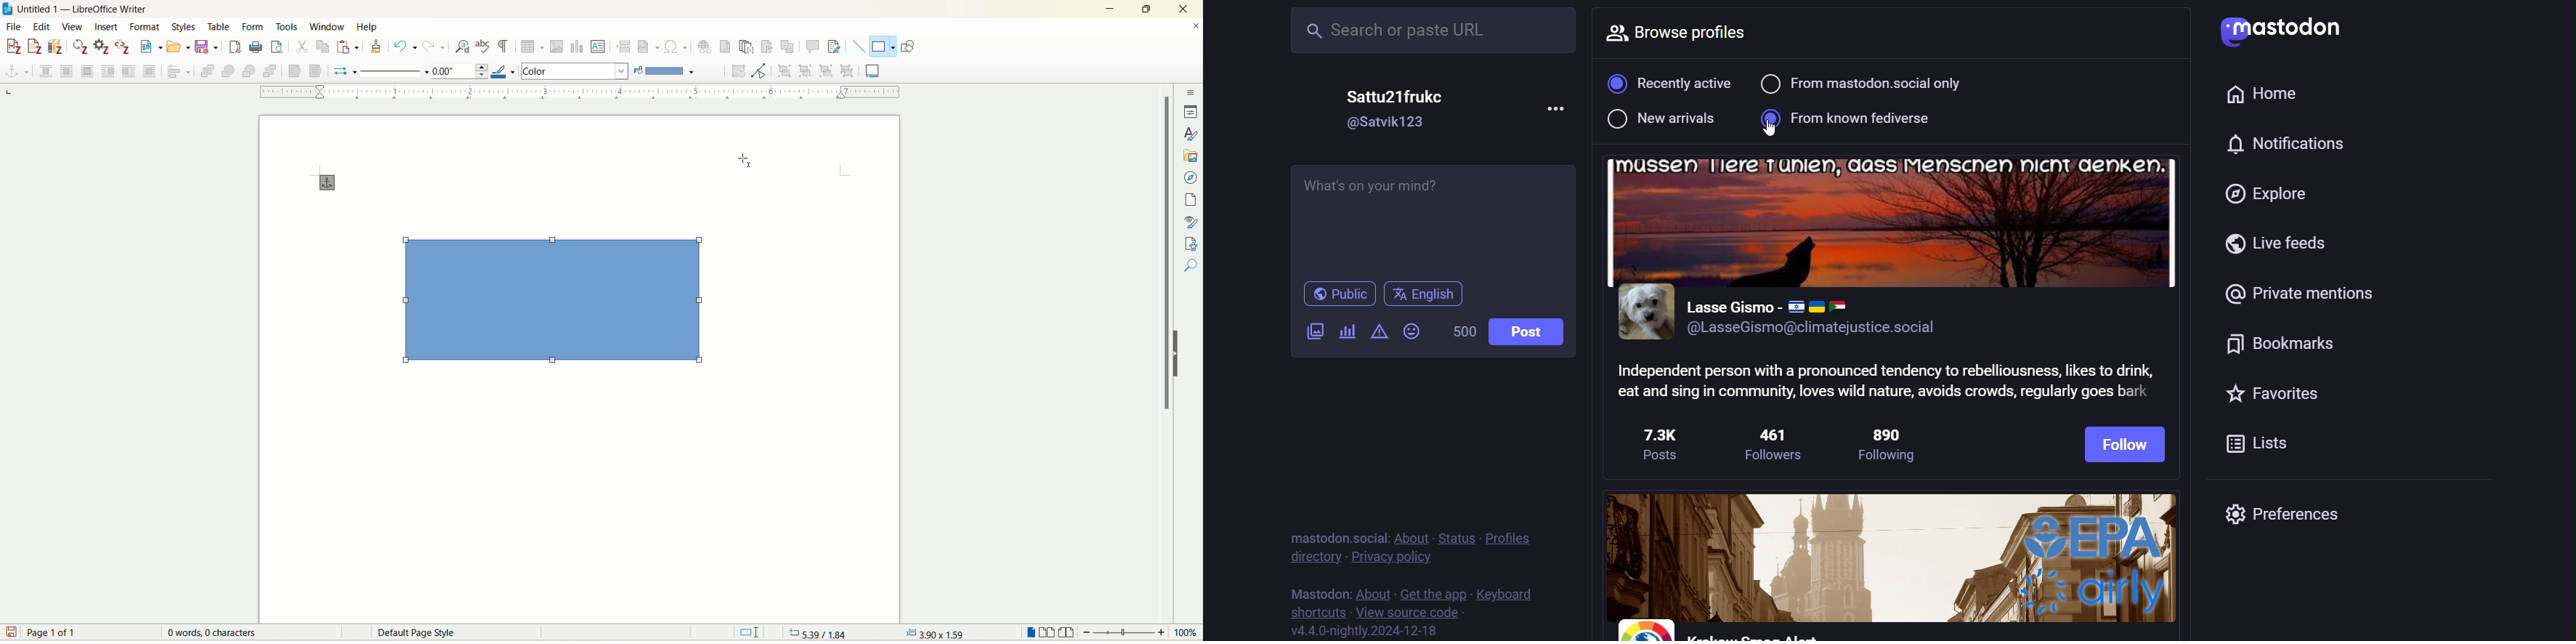  What do you see at coordinates (1192, 265) in the screenshot?
I see `accessibility check` at bounding box center [1192, 265].